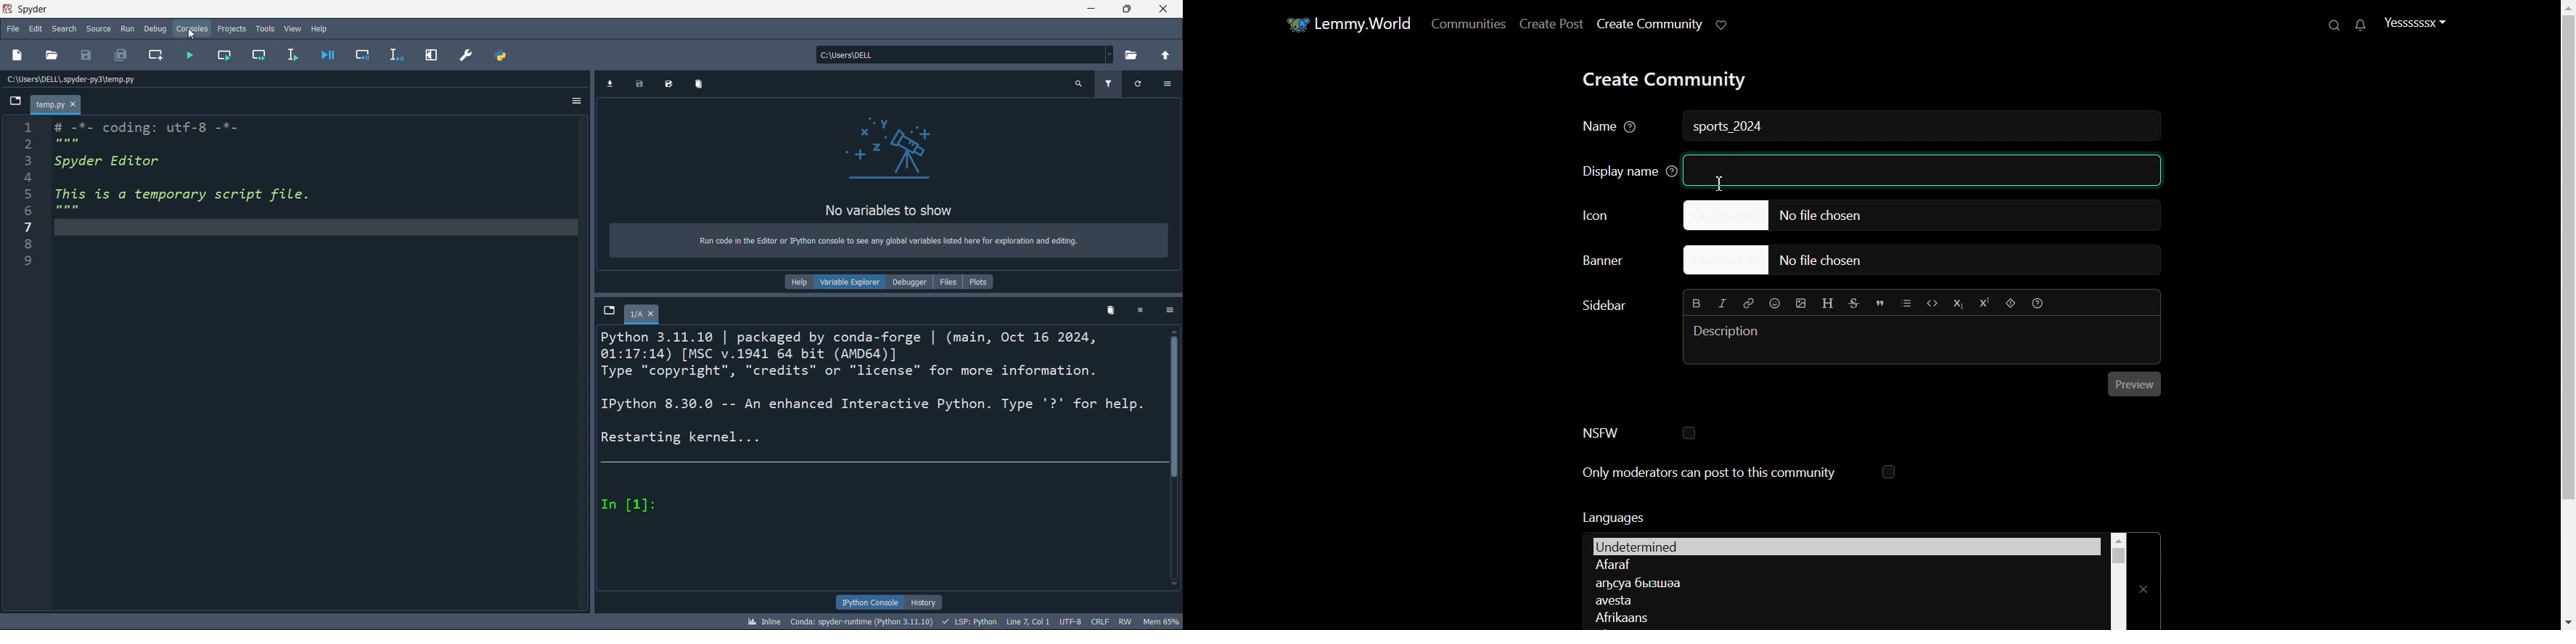 This screenshot has height=644, width=2576. Describe the element at coordinates (1125, 9) in the screenshot. I see `maximize` at that location.